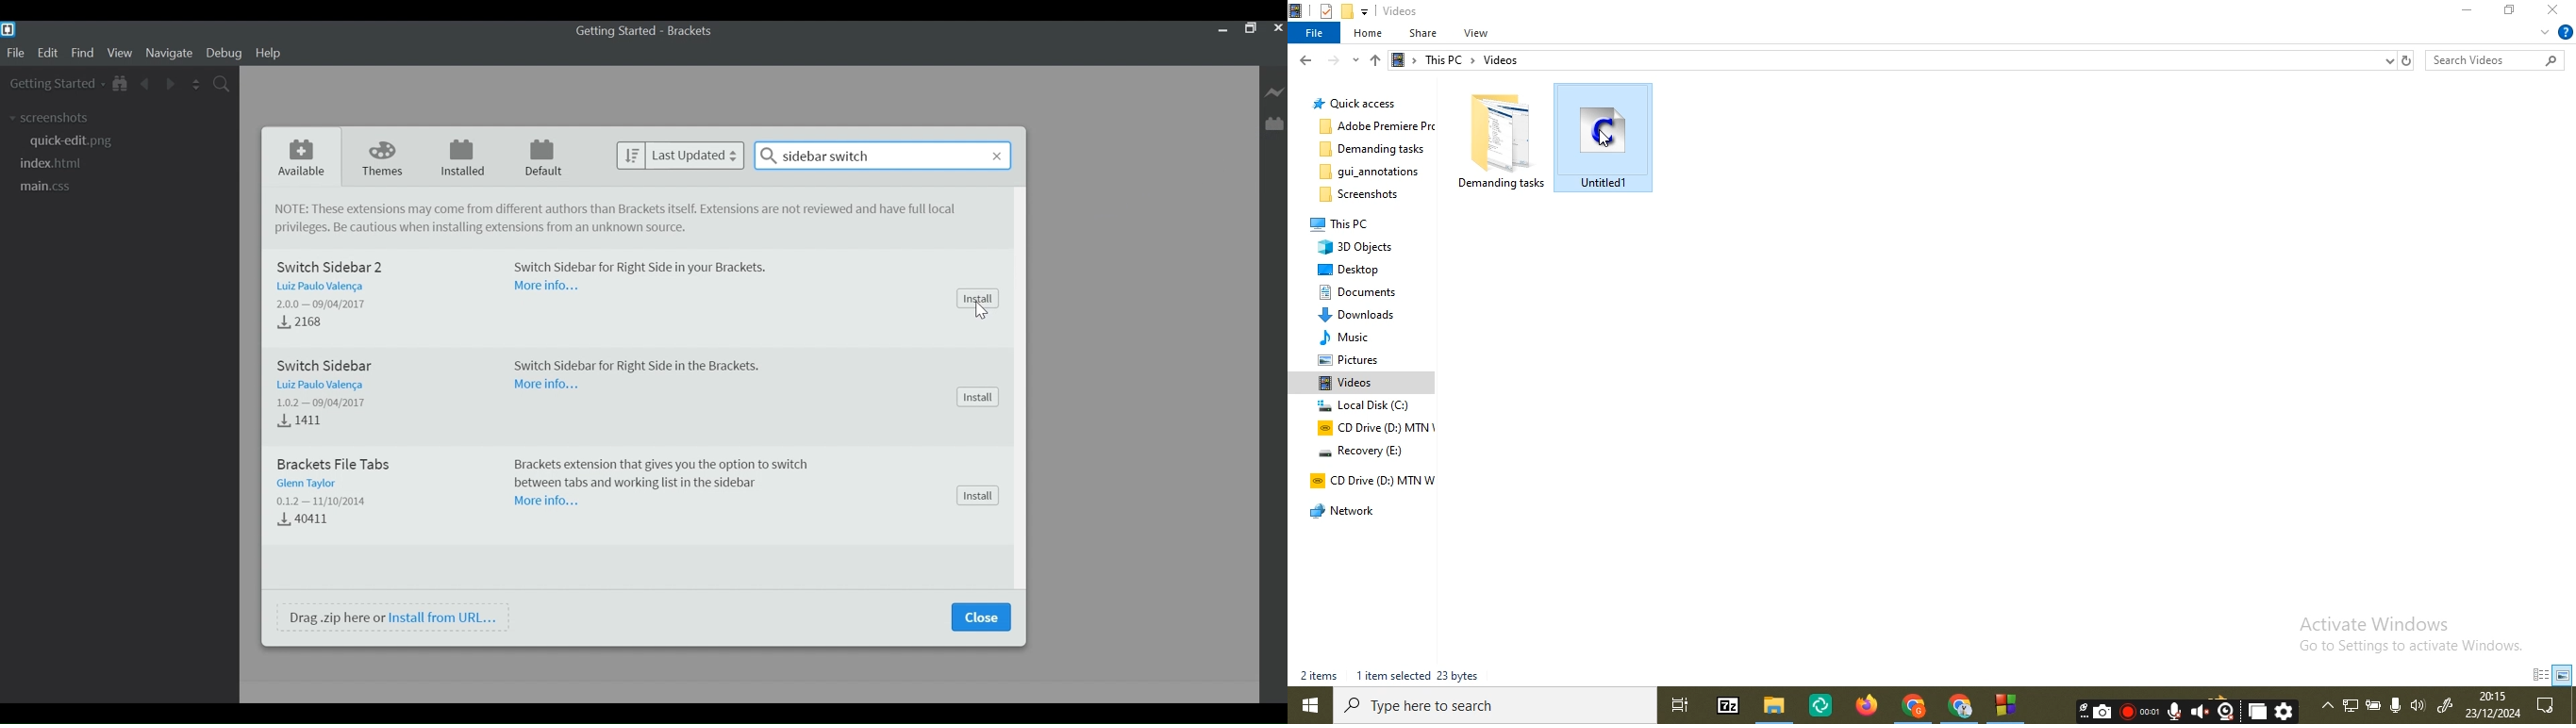  Describe the element at coordinates (144, 85) in the screenshot. I see `Navigate back` at that location.